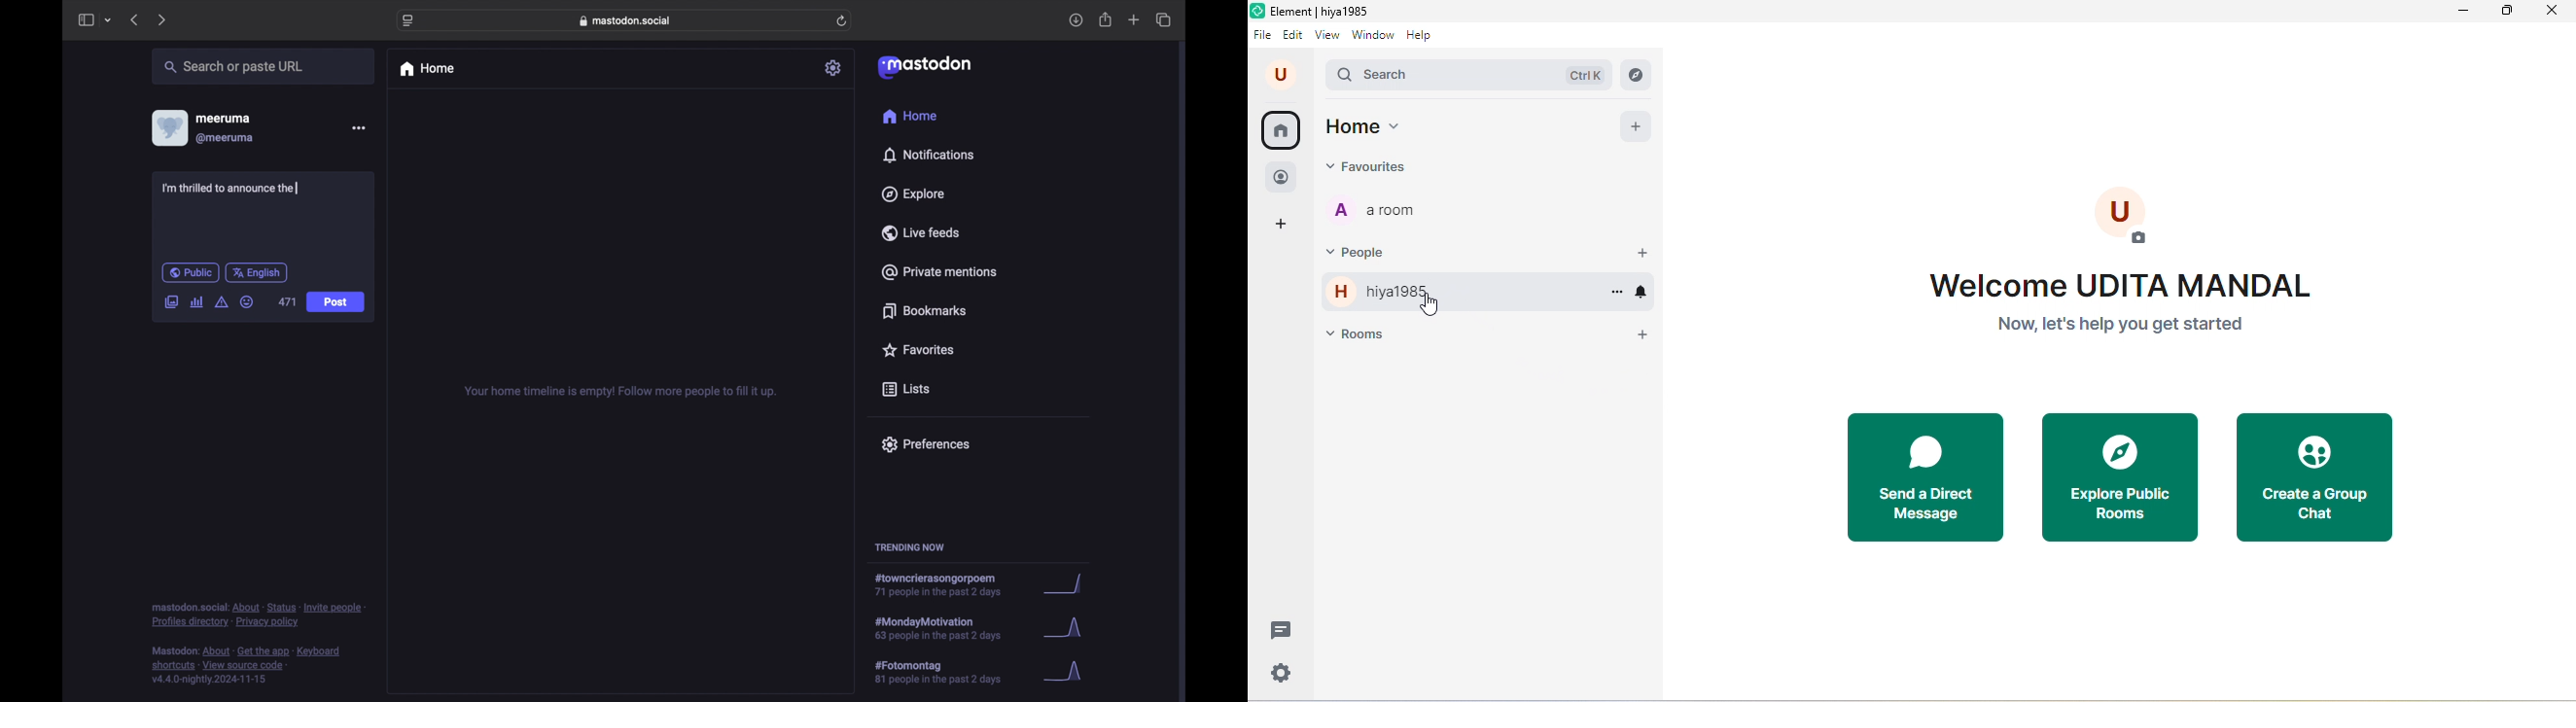 The image size is (2576, 728). Describe the element at coordinates (223, 118) in the screenshot. I see `meeruma` at that location.